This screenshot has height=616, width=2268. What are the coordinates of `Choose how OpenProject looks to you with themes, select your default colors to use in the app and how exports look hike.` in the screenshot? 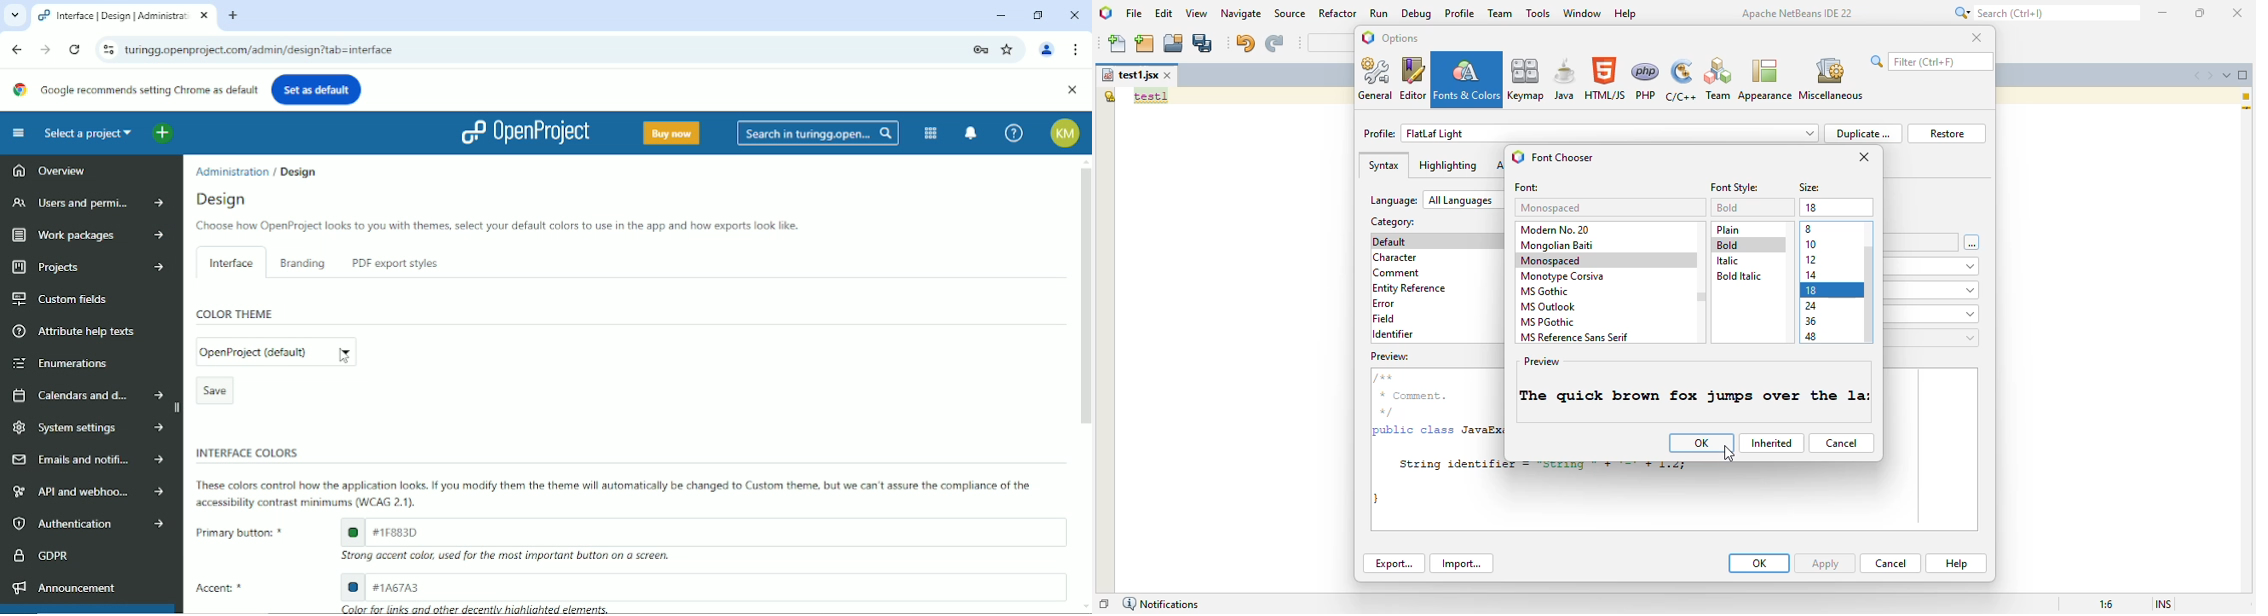 It's located at (495, 227).